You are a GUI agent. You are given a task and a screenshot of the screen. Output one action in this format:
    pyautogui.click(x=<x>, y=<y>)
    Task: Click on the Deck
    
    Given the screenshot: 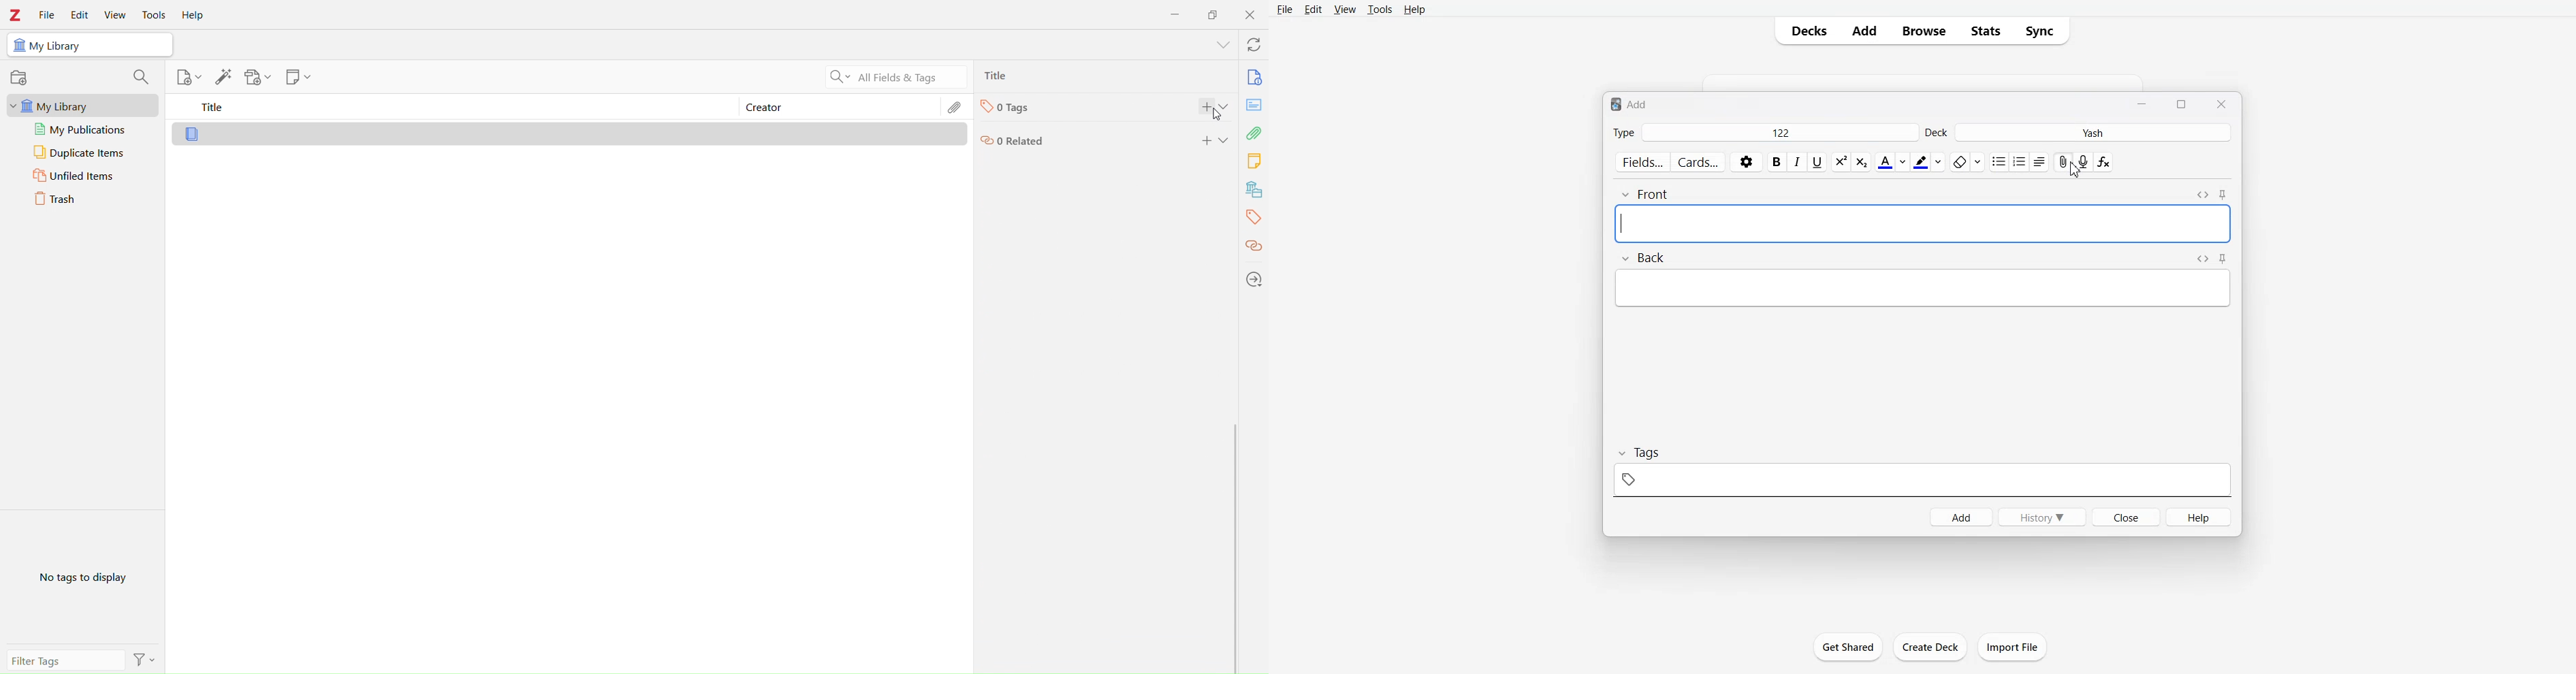 What is the action you would take?
    pyautogui.click(x=1938, y=132)
    